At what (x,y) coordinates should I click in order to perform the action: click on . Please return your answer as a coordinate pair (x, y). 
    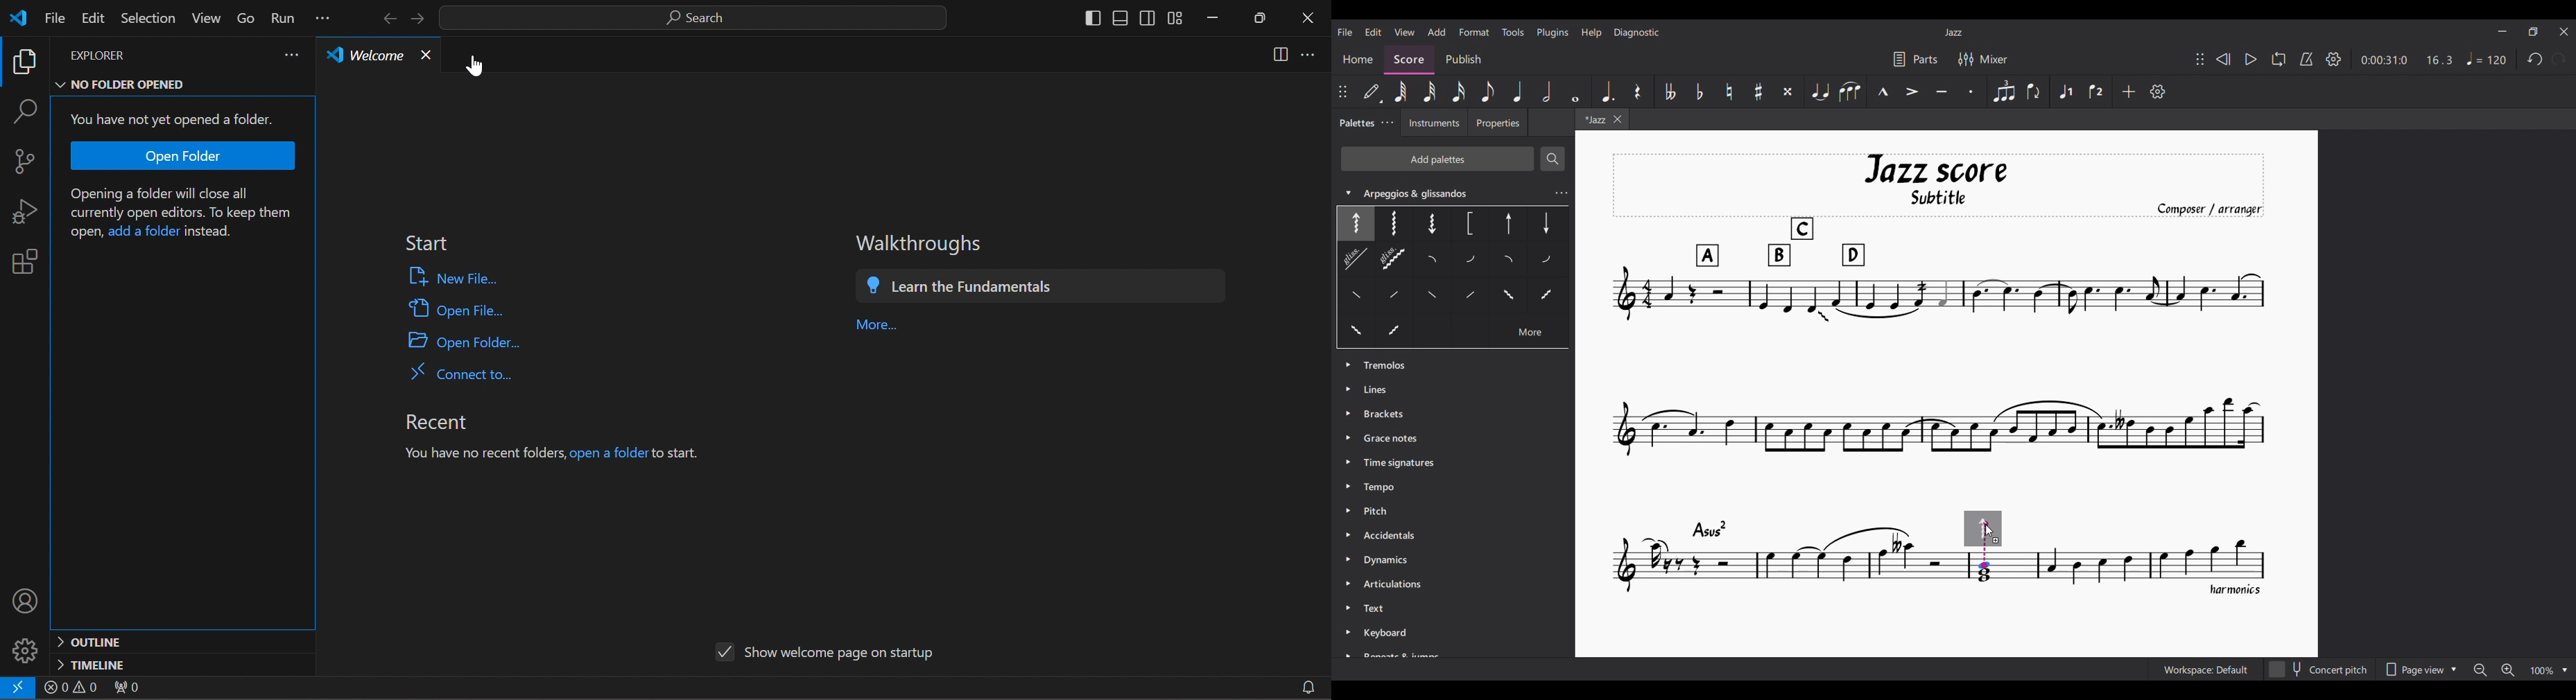
    Looking at the image, I should click on (1432, 261).